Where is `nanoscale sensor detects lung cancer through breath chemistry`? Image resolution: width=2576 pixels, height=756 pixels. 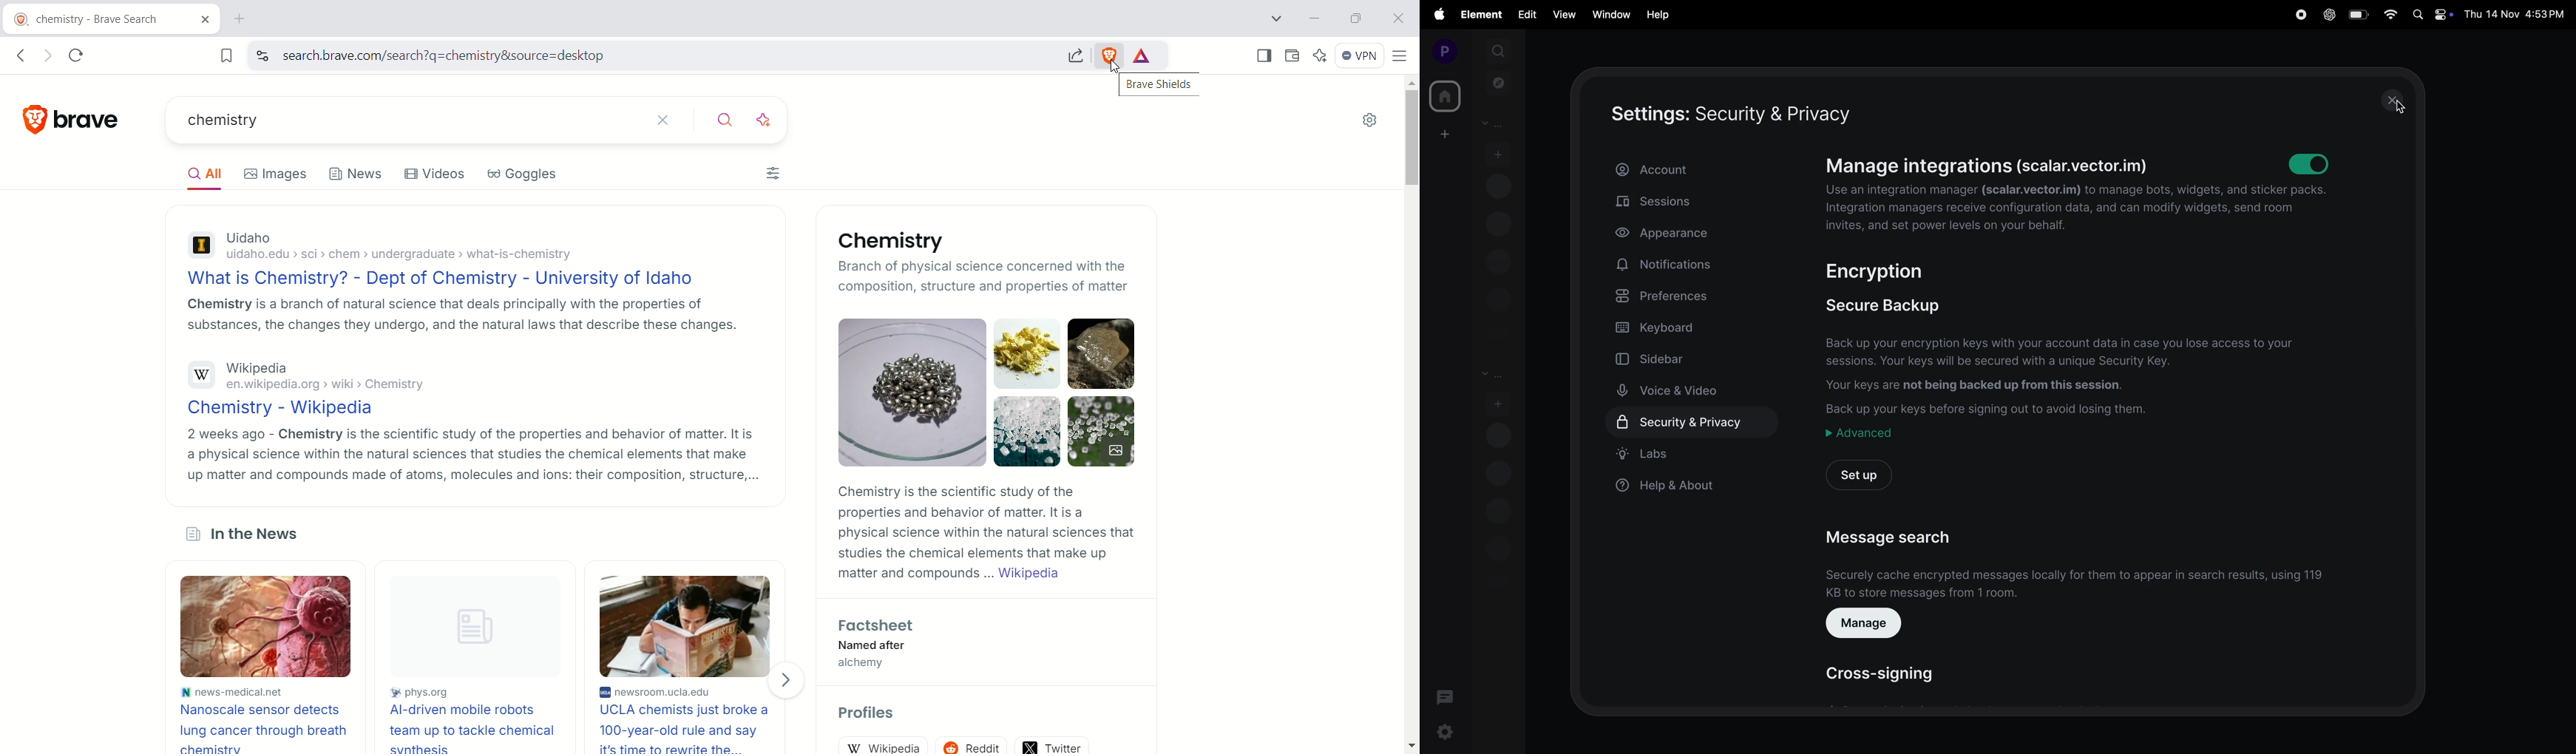
nanoscale sensor detects lung cancer through breath chemistry is located at coordinates (267, 727).